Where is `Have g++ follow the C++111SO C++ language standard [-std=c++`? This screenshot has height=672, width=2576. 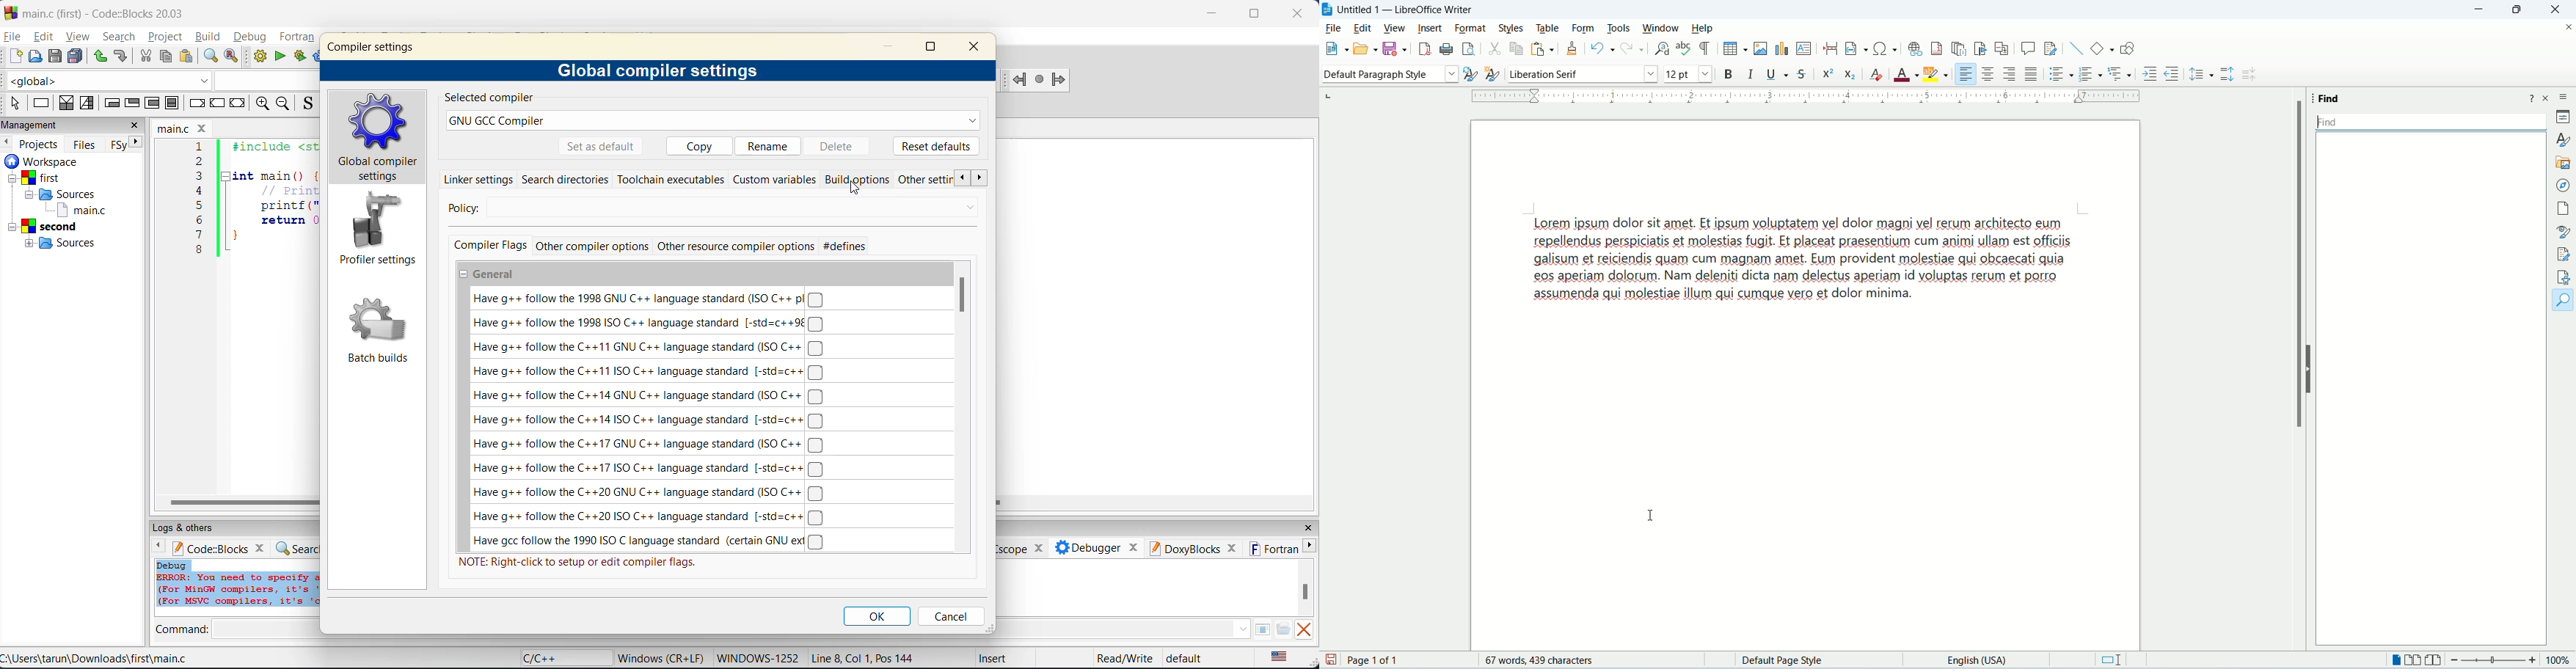 Have g++ follow the C++111SO C++ language standard [-std=c++ is located at coordinates (646, 372).